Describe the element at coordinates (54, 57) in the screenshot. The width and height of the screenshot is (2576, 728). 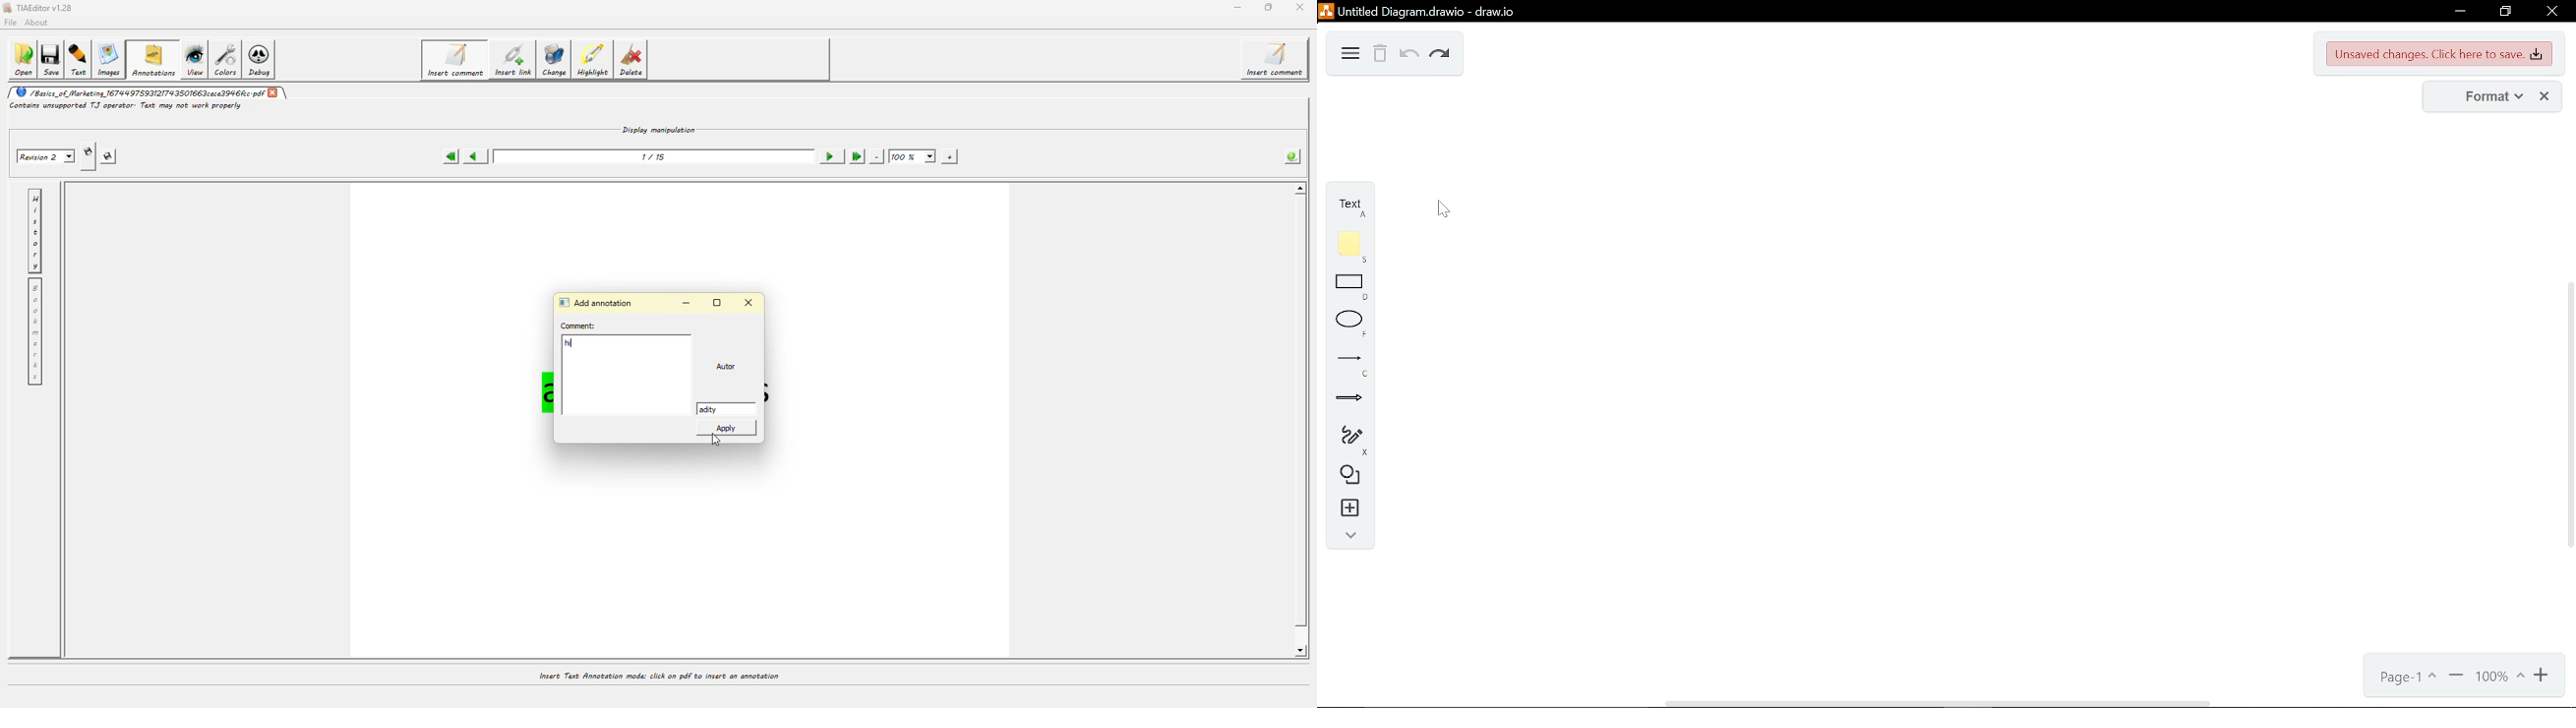
I see `save` at that location.